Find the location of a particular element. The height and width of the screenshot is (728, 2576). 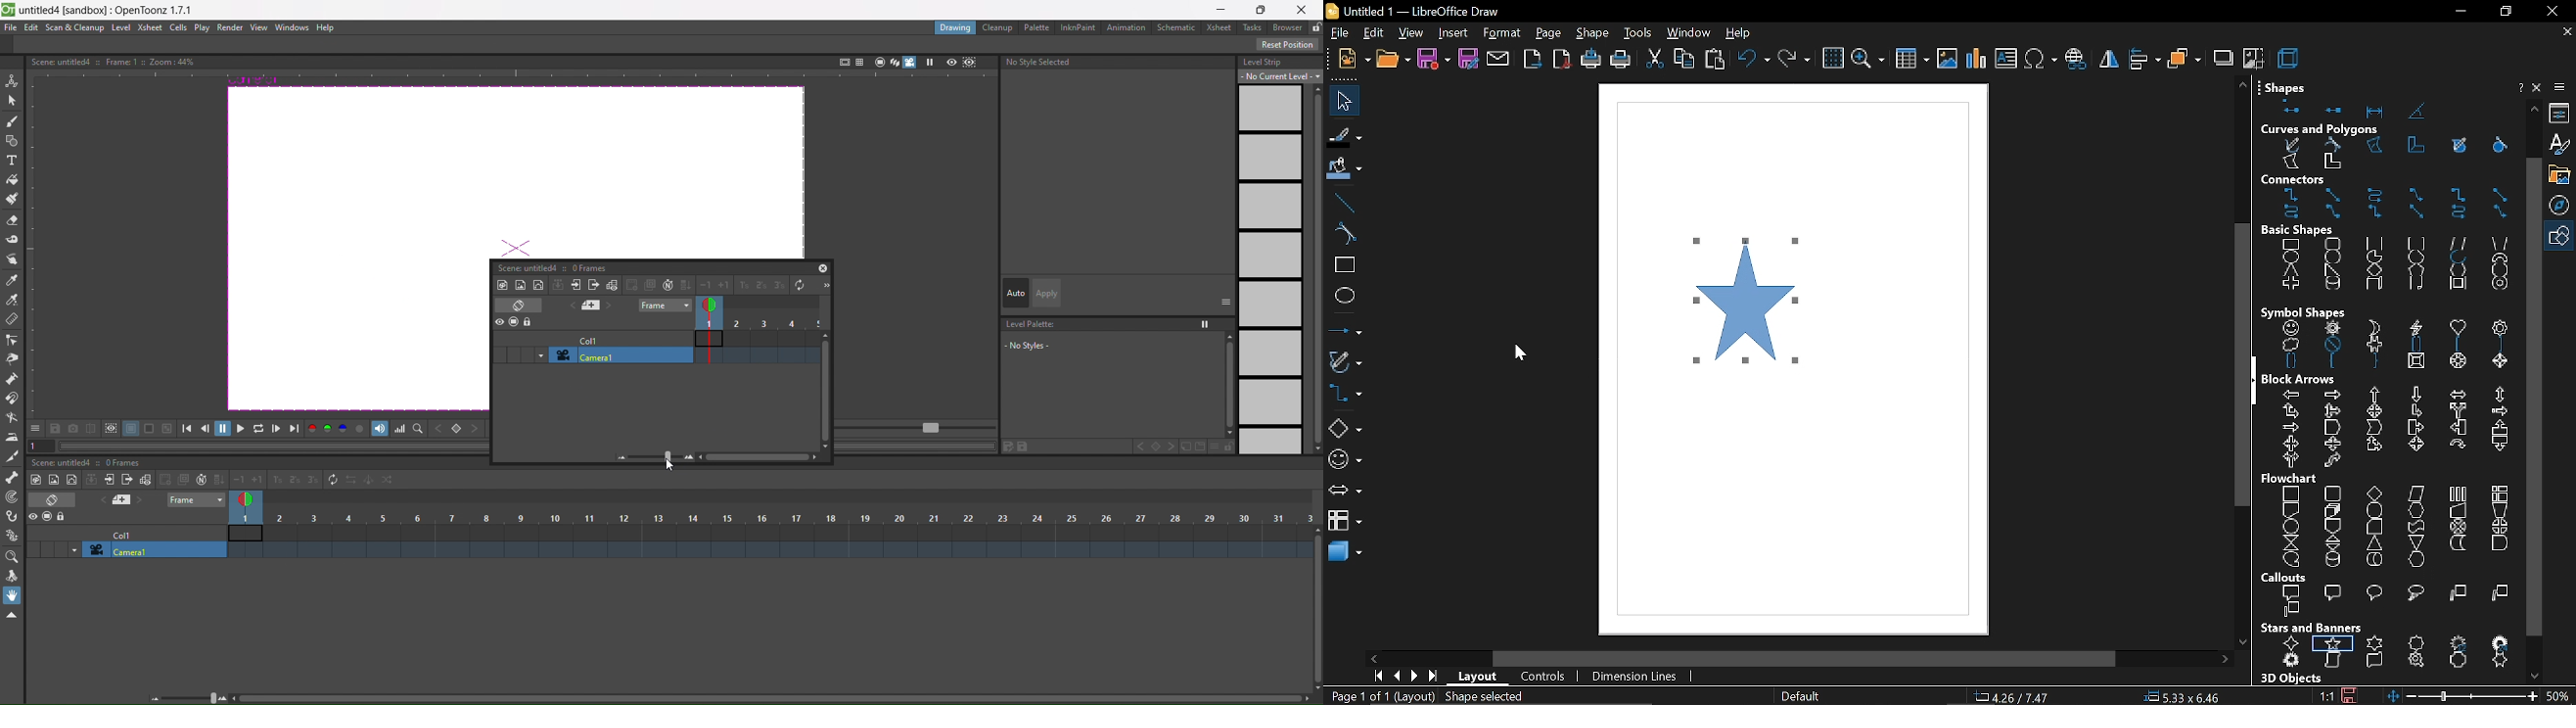

auto input cell number is located at coordinates (199, 480).